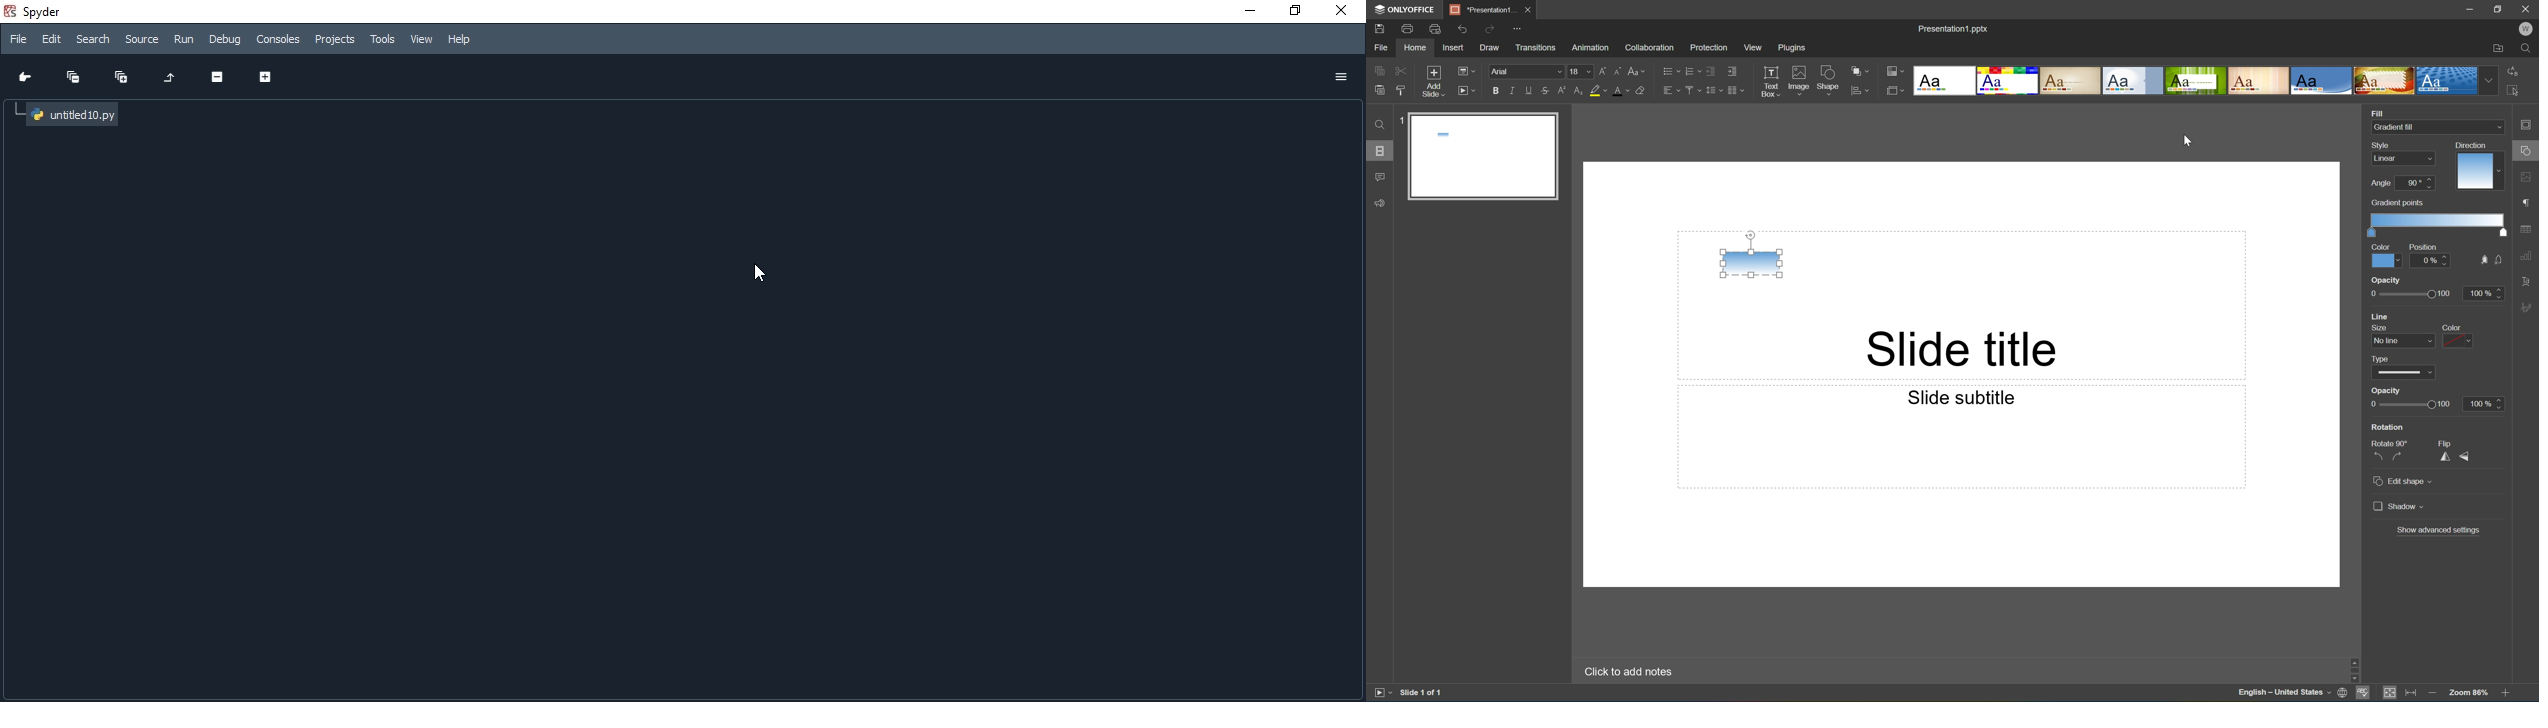 The image size is (2548, 728). I want to click on paragraph settings, so click(2528, 201).